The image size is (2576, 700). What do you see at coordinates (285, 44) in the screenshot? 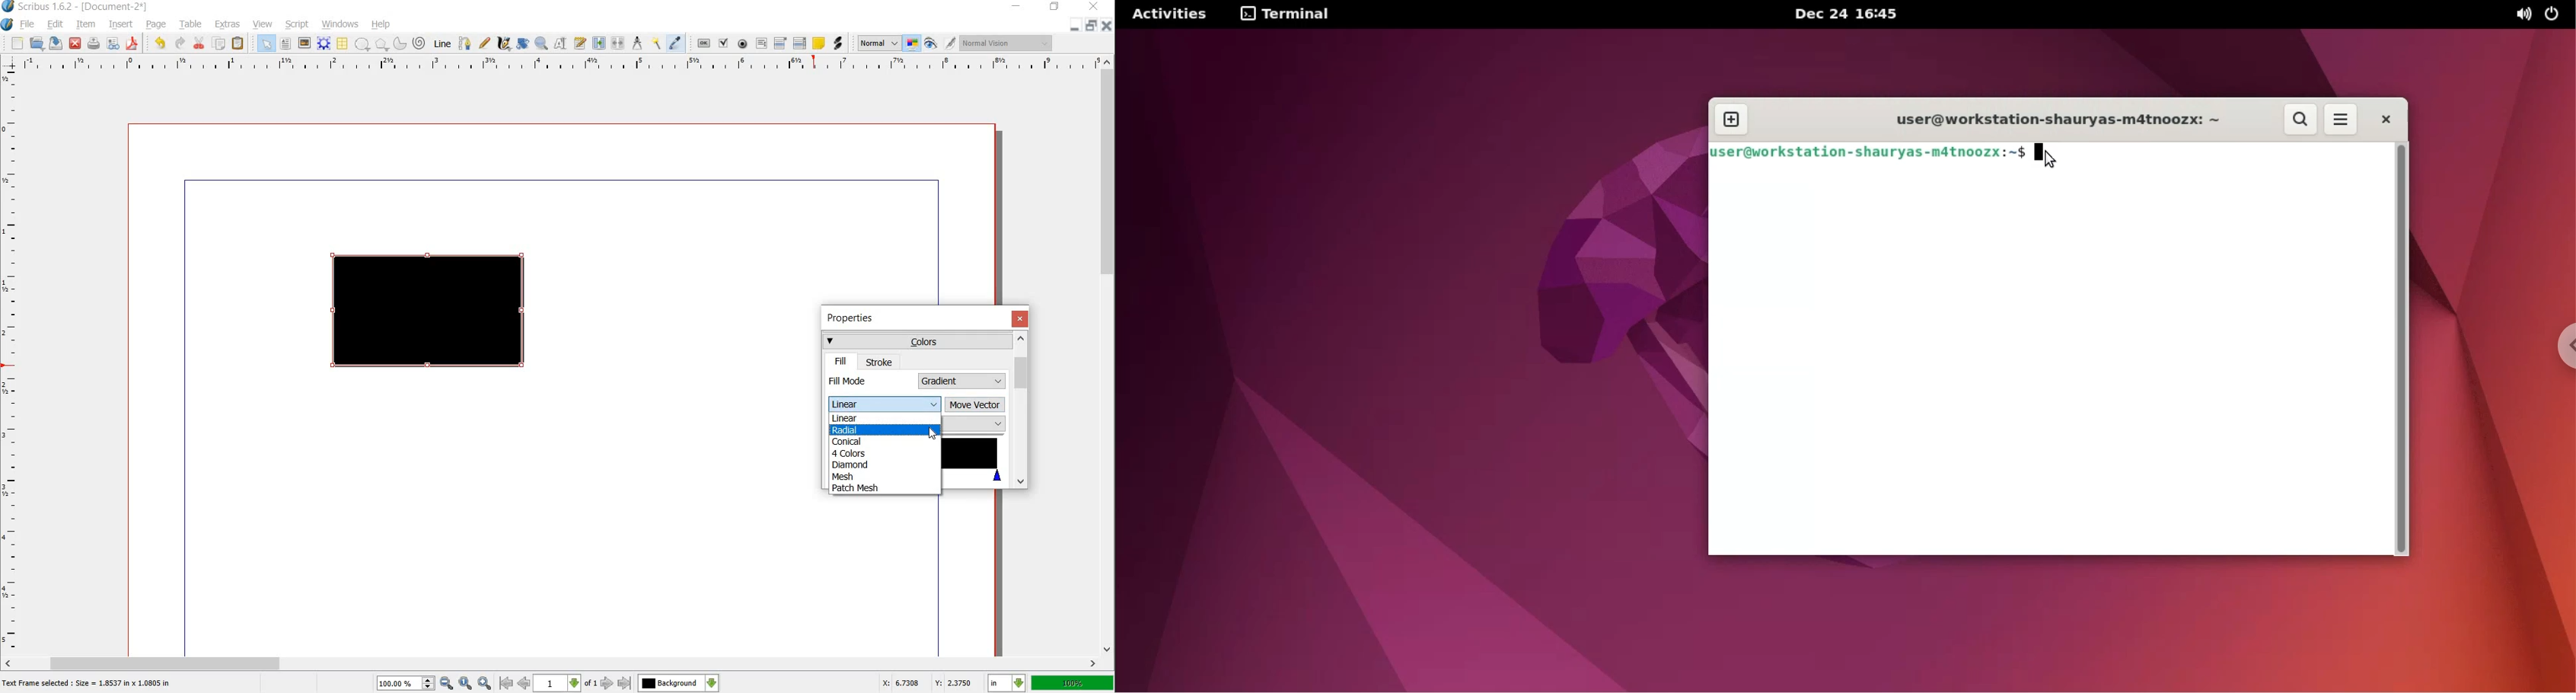
I see `text frame` at bounding box center [285, 44].